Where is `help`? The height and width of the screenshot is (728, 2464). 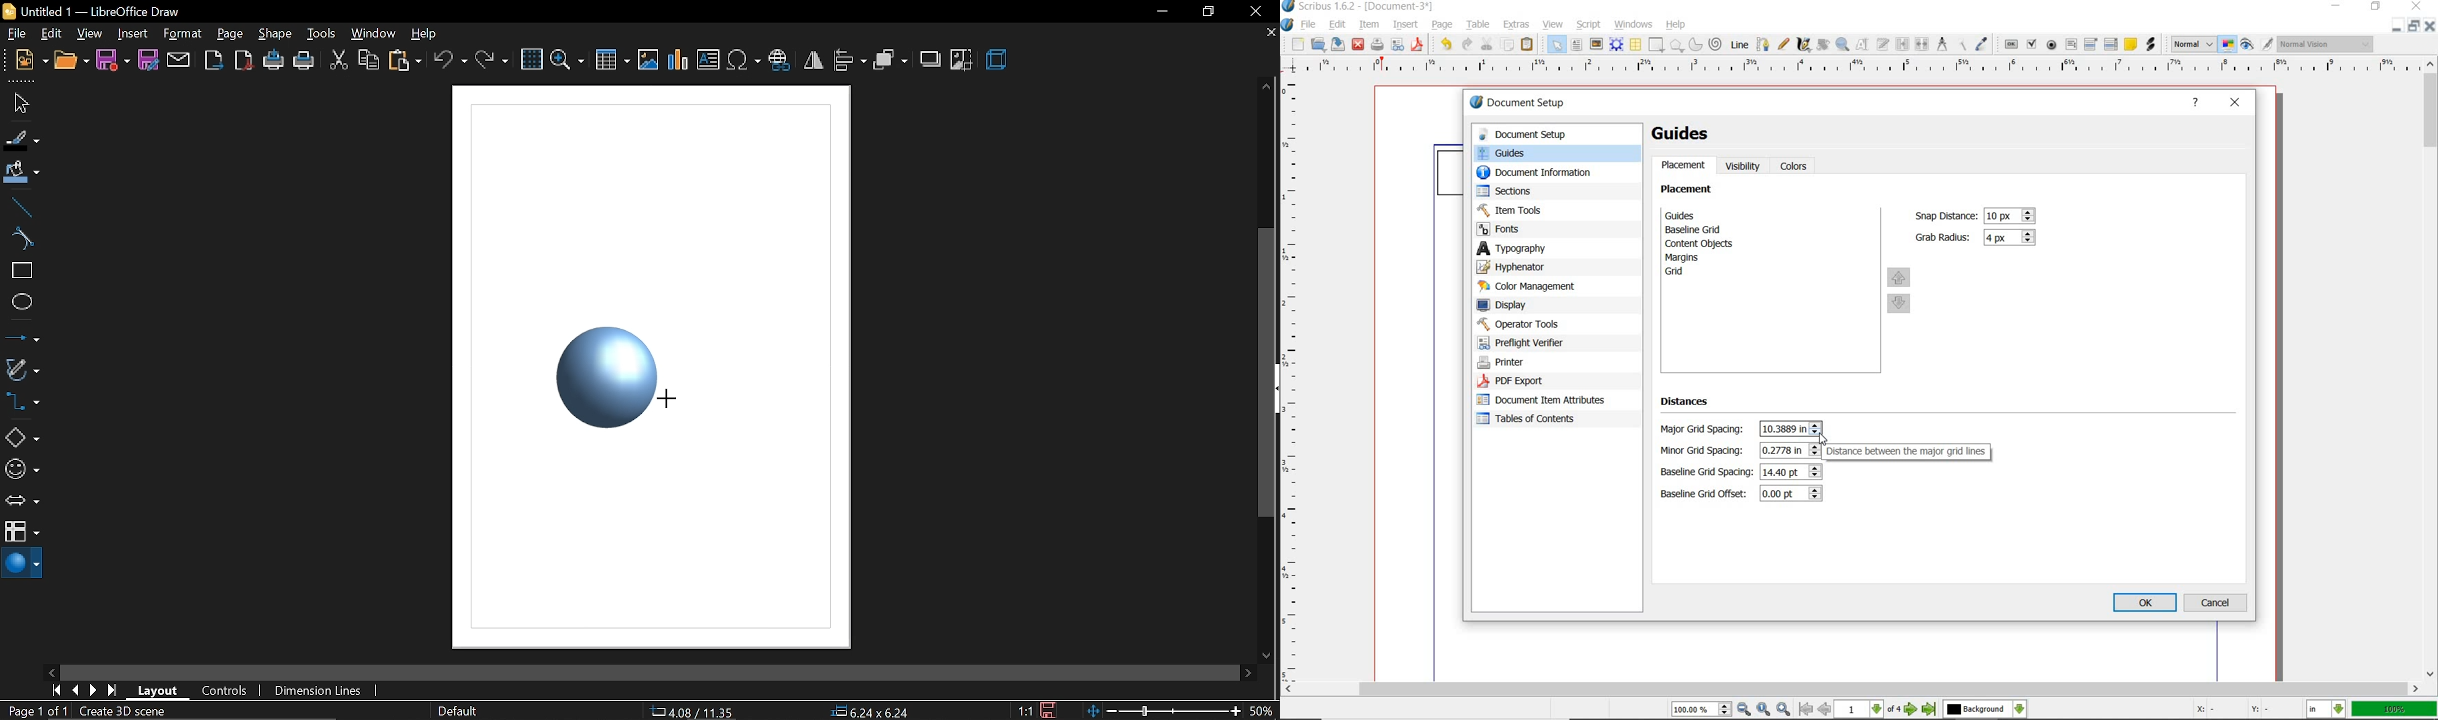
help is located at coordinates (429, 33).